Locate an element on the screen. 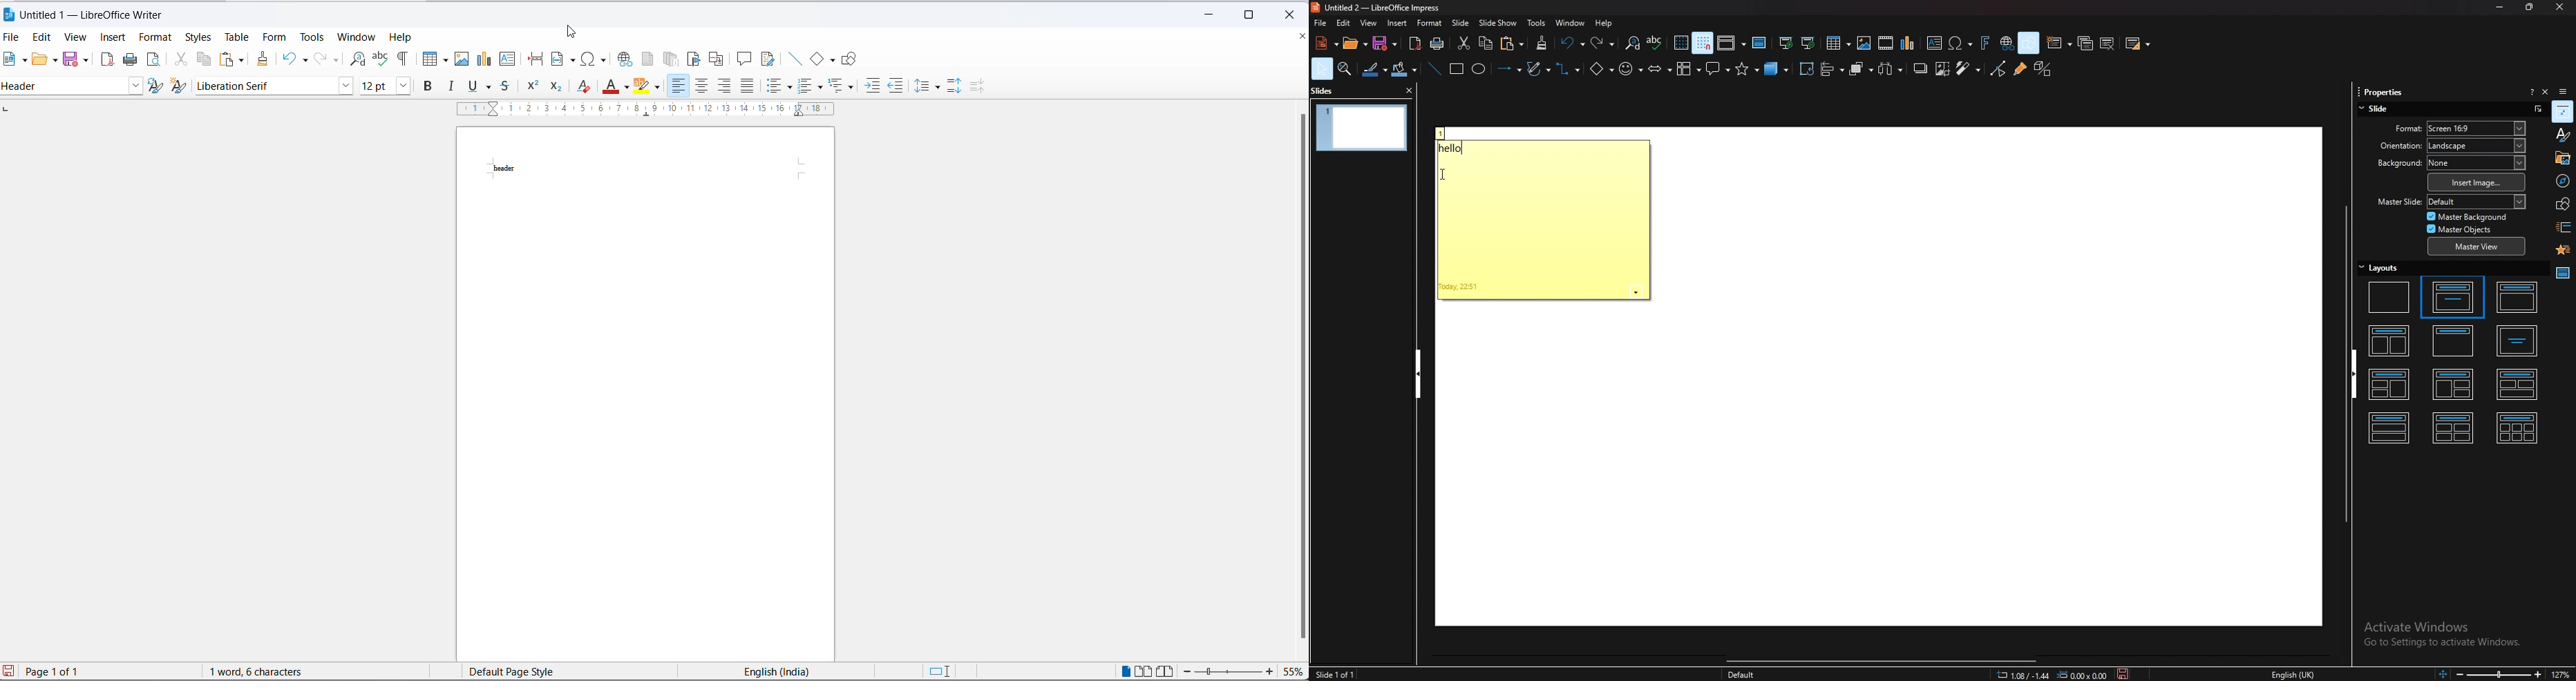  redo is located at coordinates (1604, 42).